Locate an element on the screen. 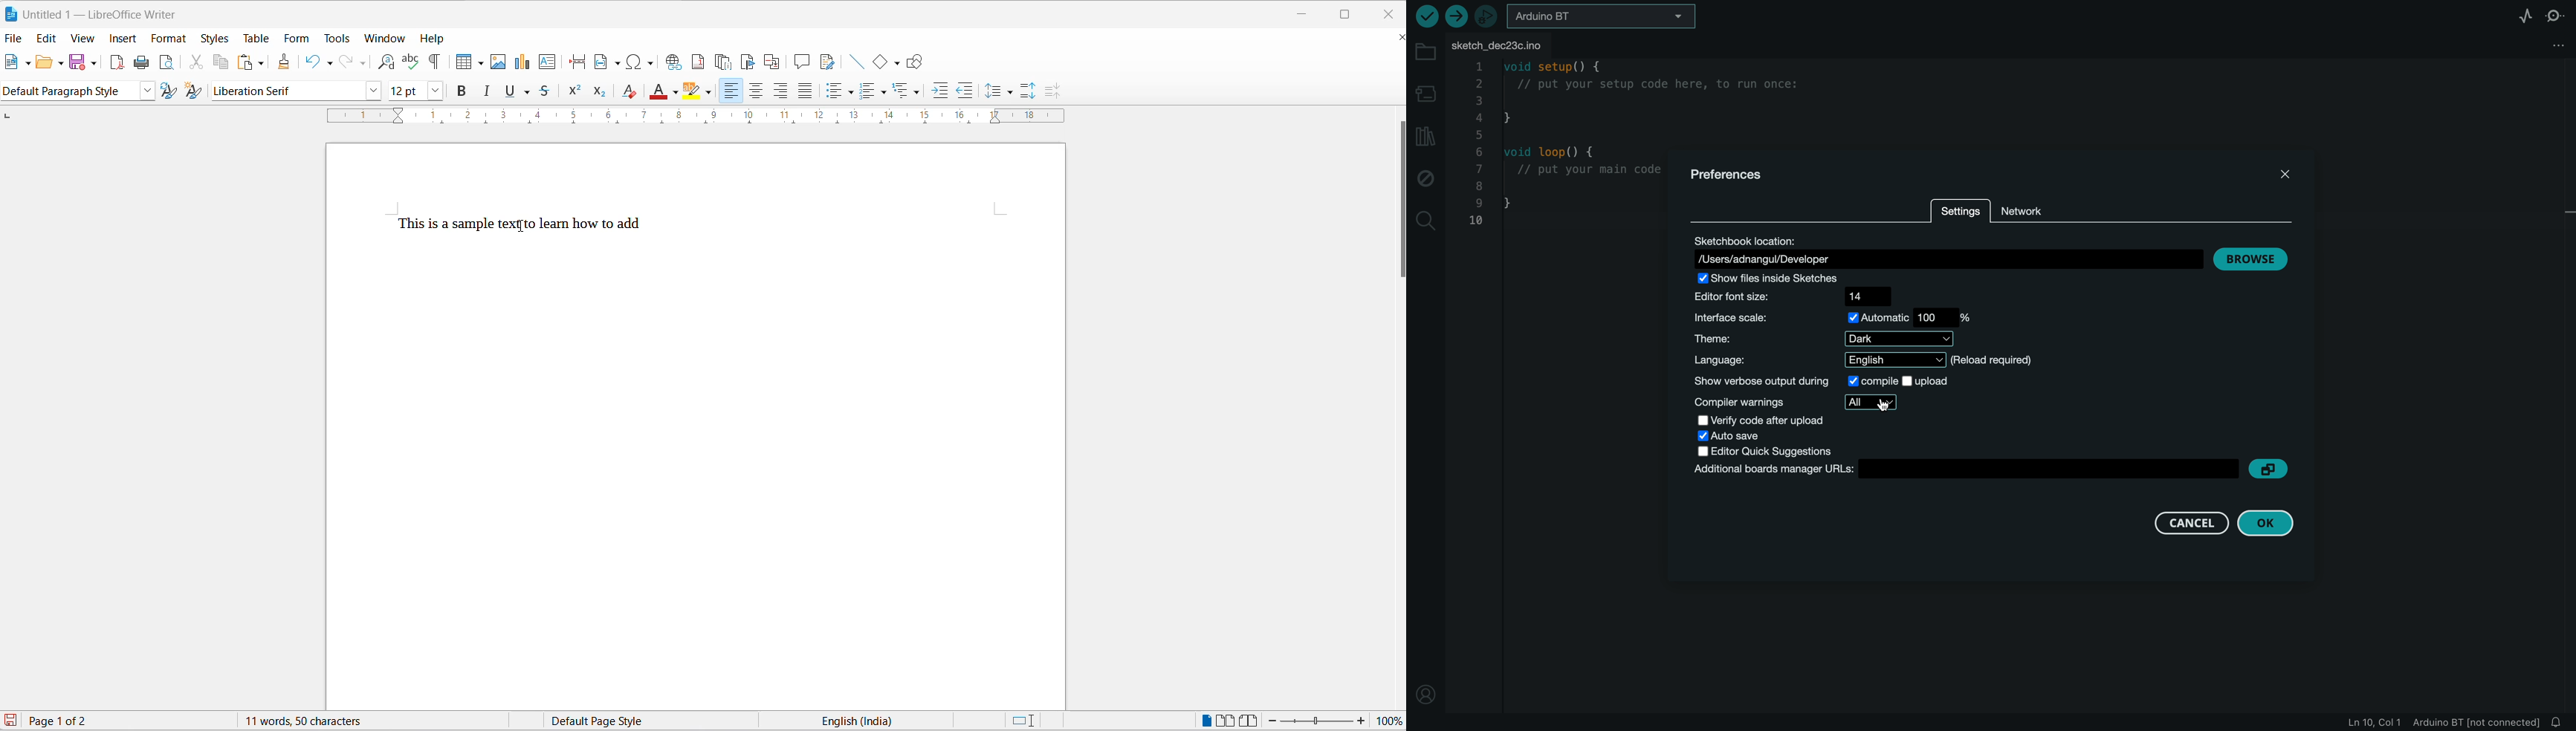 The image size is (2576, 756). table is located at coordinates (256, 38).